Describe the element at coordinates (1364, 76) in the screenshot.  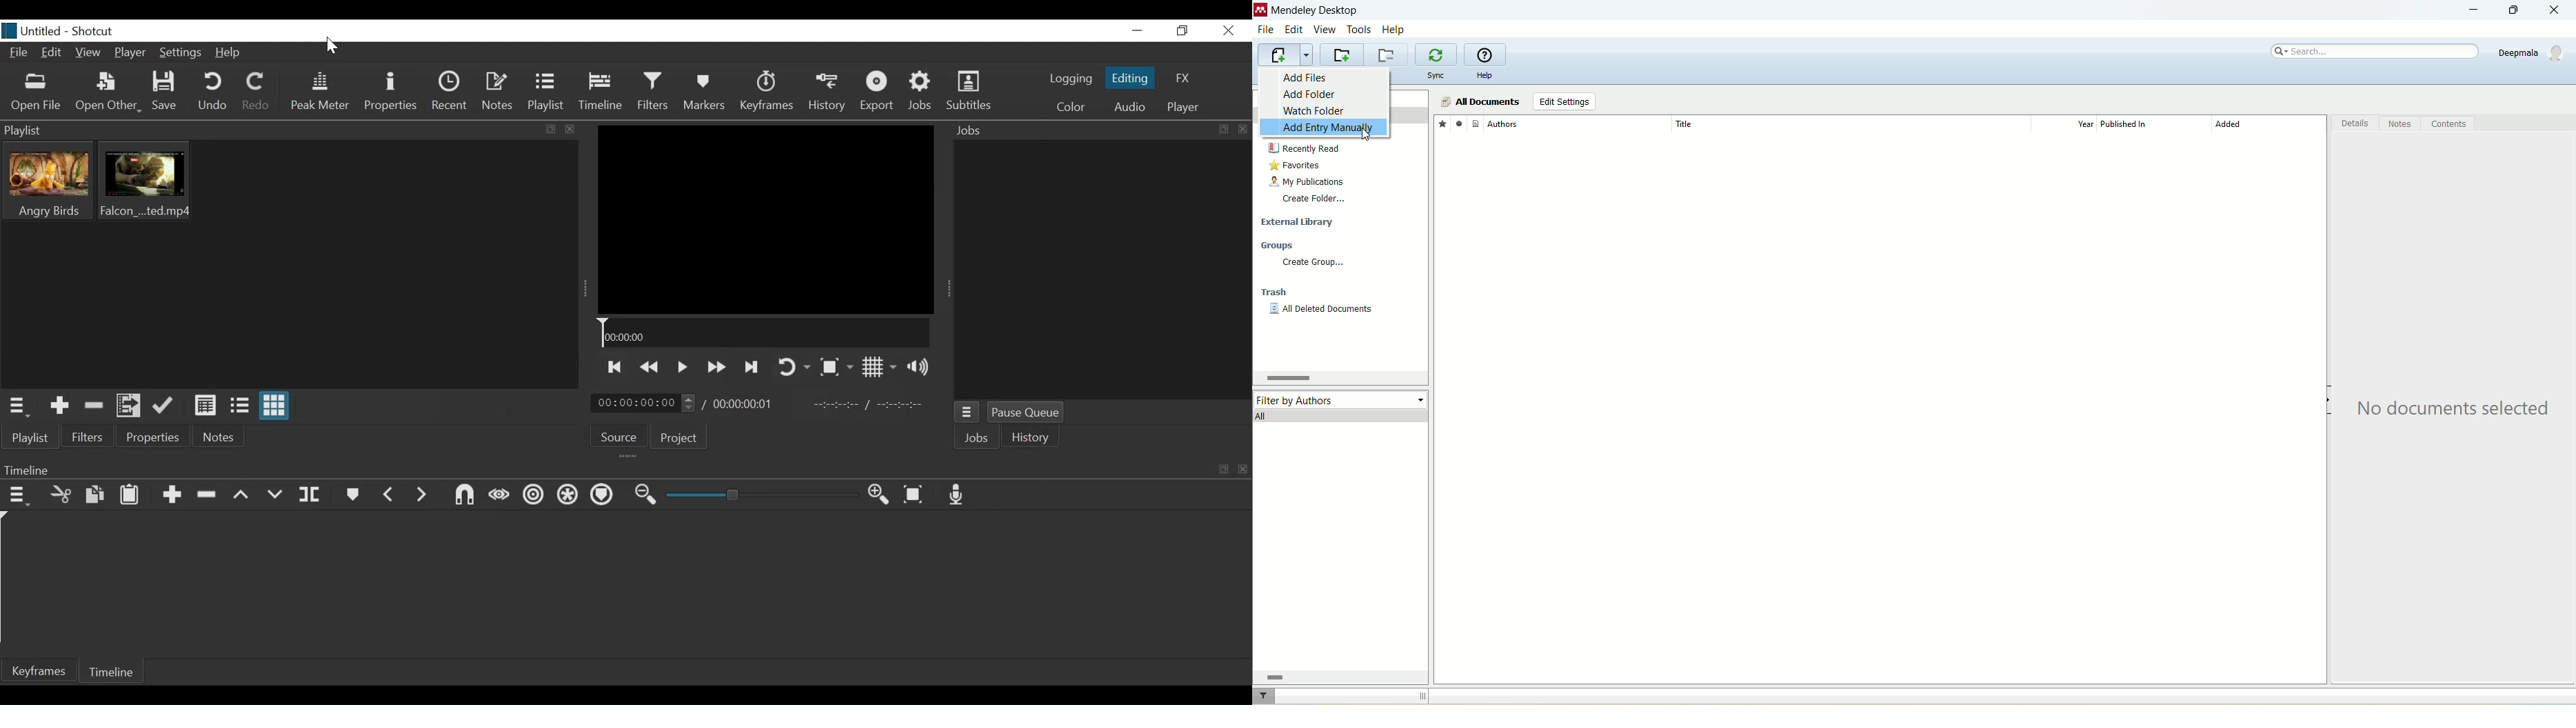
I see `folders` at that location.